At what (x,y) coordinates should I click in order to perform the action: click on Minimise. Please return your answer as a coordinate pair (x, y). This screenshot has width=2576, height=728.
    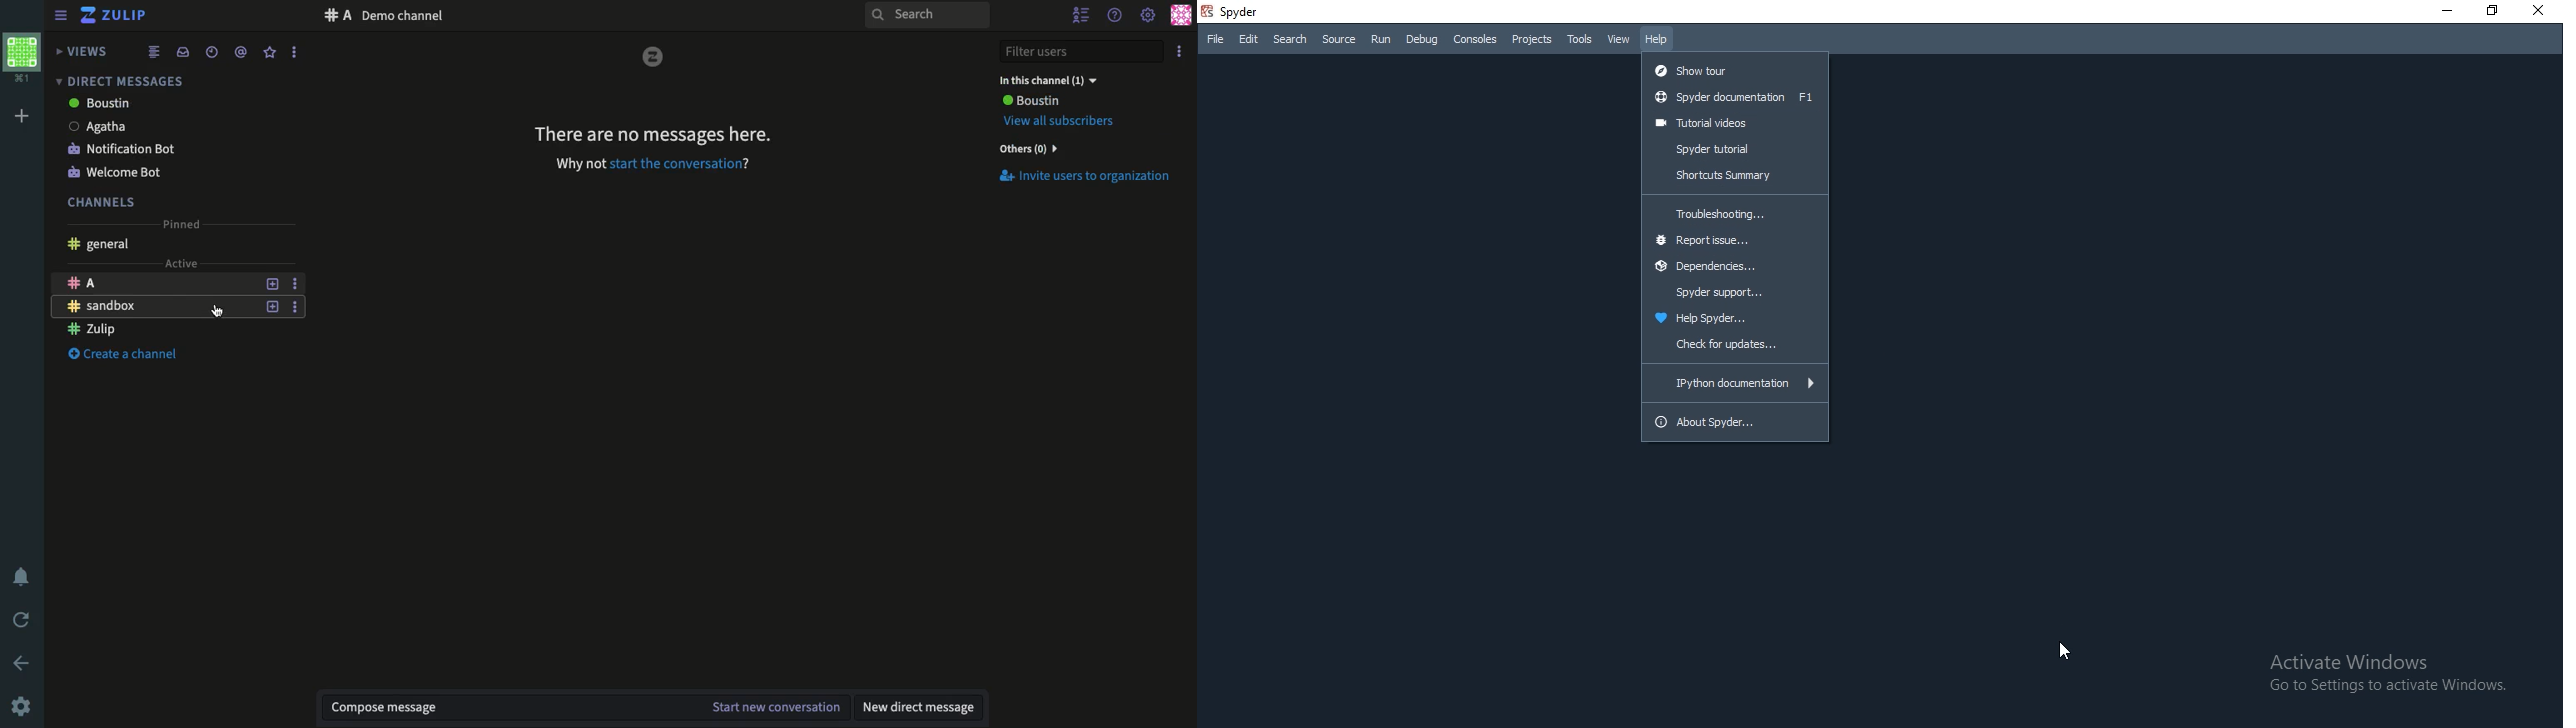
    Looking at the image, I should click on (2447, 11).